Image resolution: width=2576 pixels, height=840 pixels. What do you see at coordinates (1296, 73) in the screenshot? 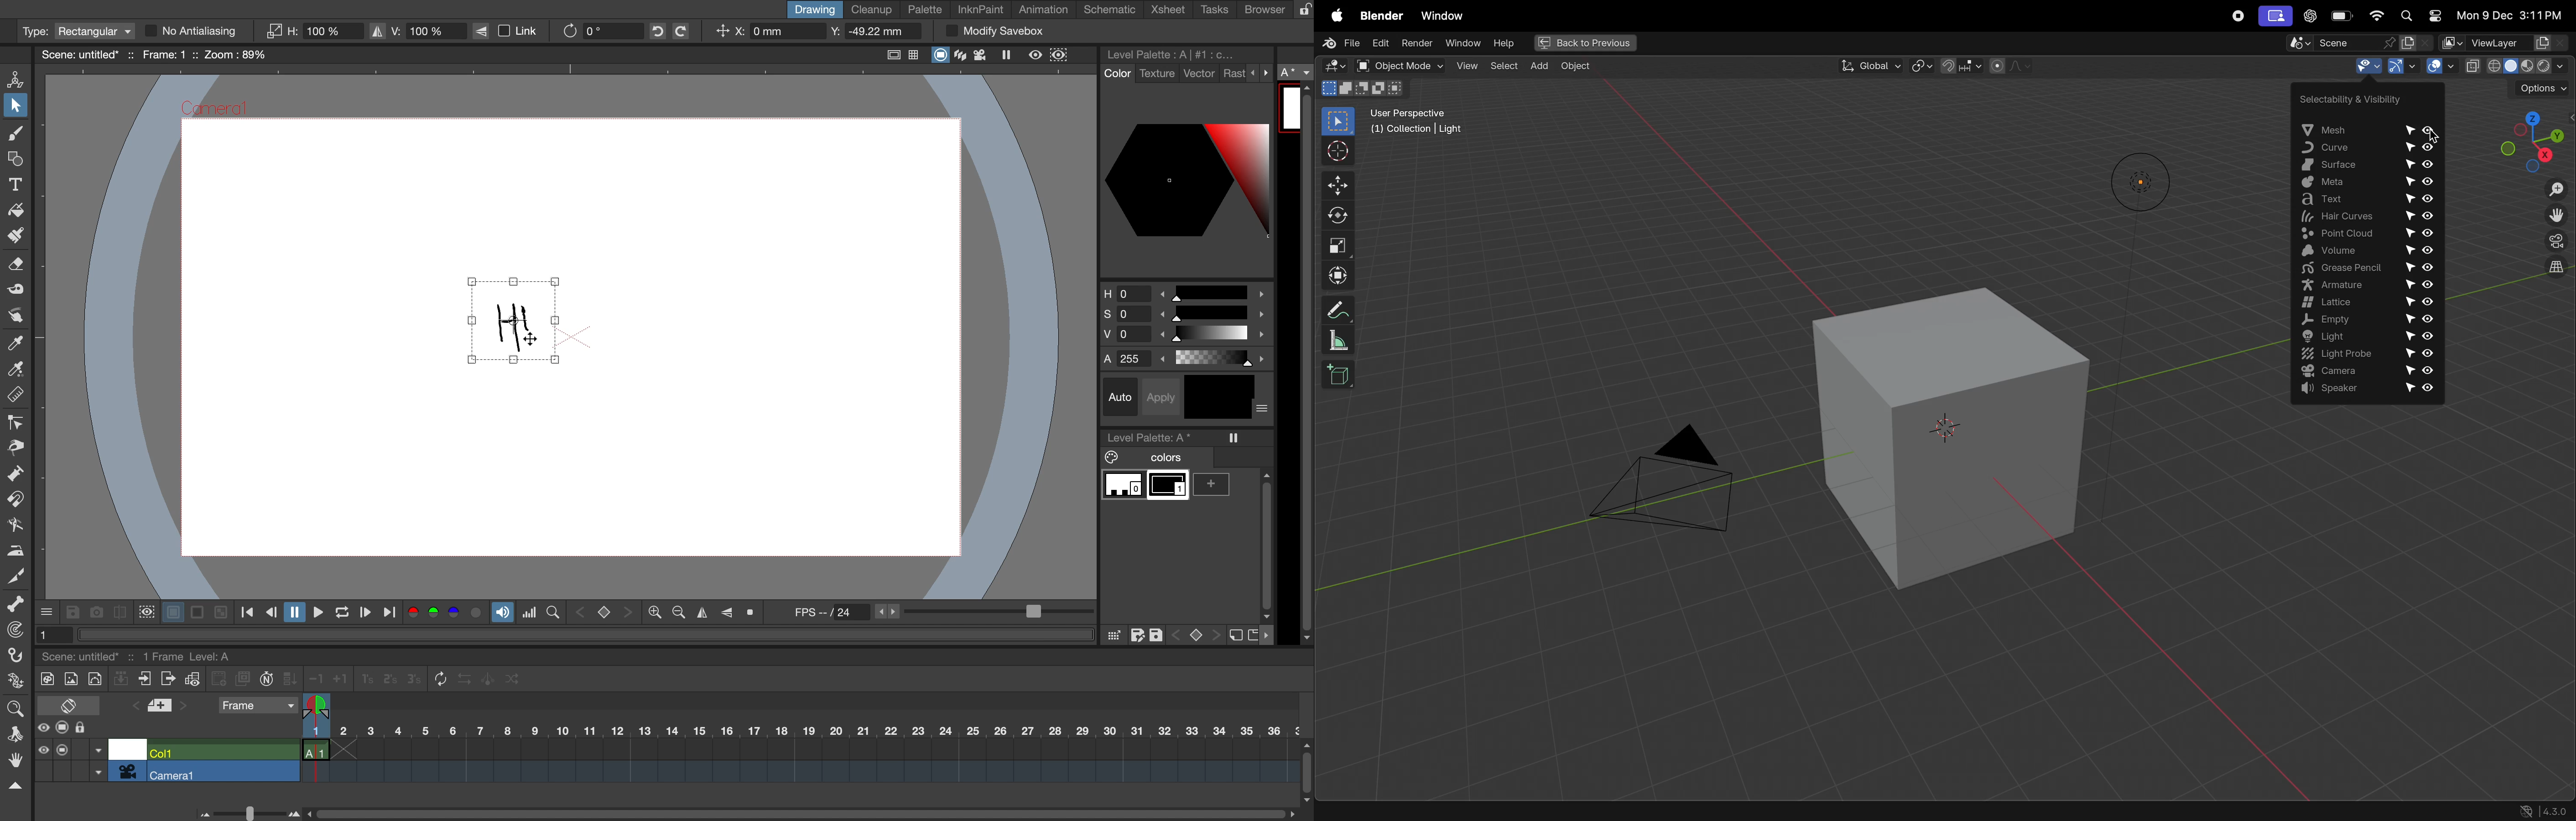
I see `a` at bounding box center [1296, 73].